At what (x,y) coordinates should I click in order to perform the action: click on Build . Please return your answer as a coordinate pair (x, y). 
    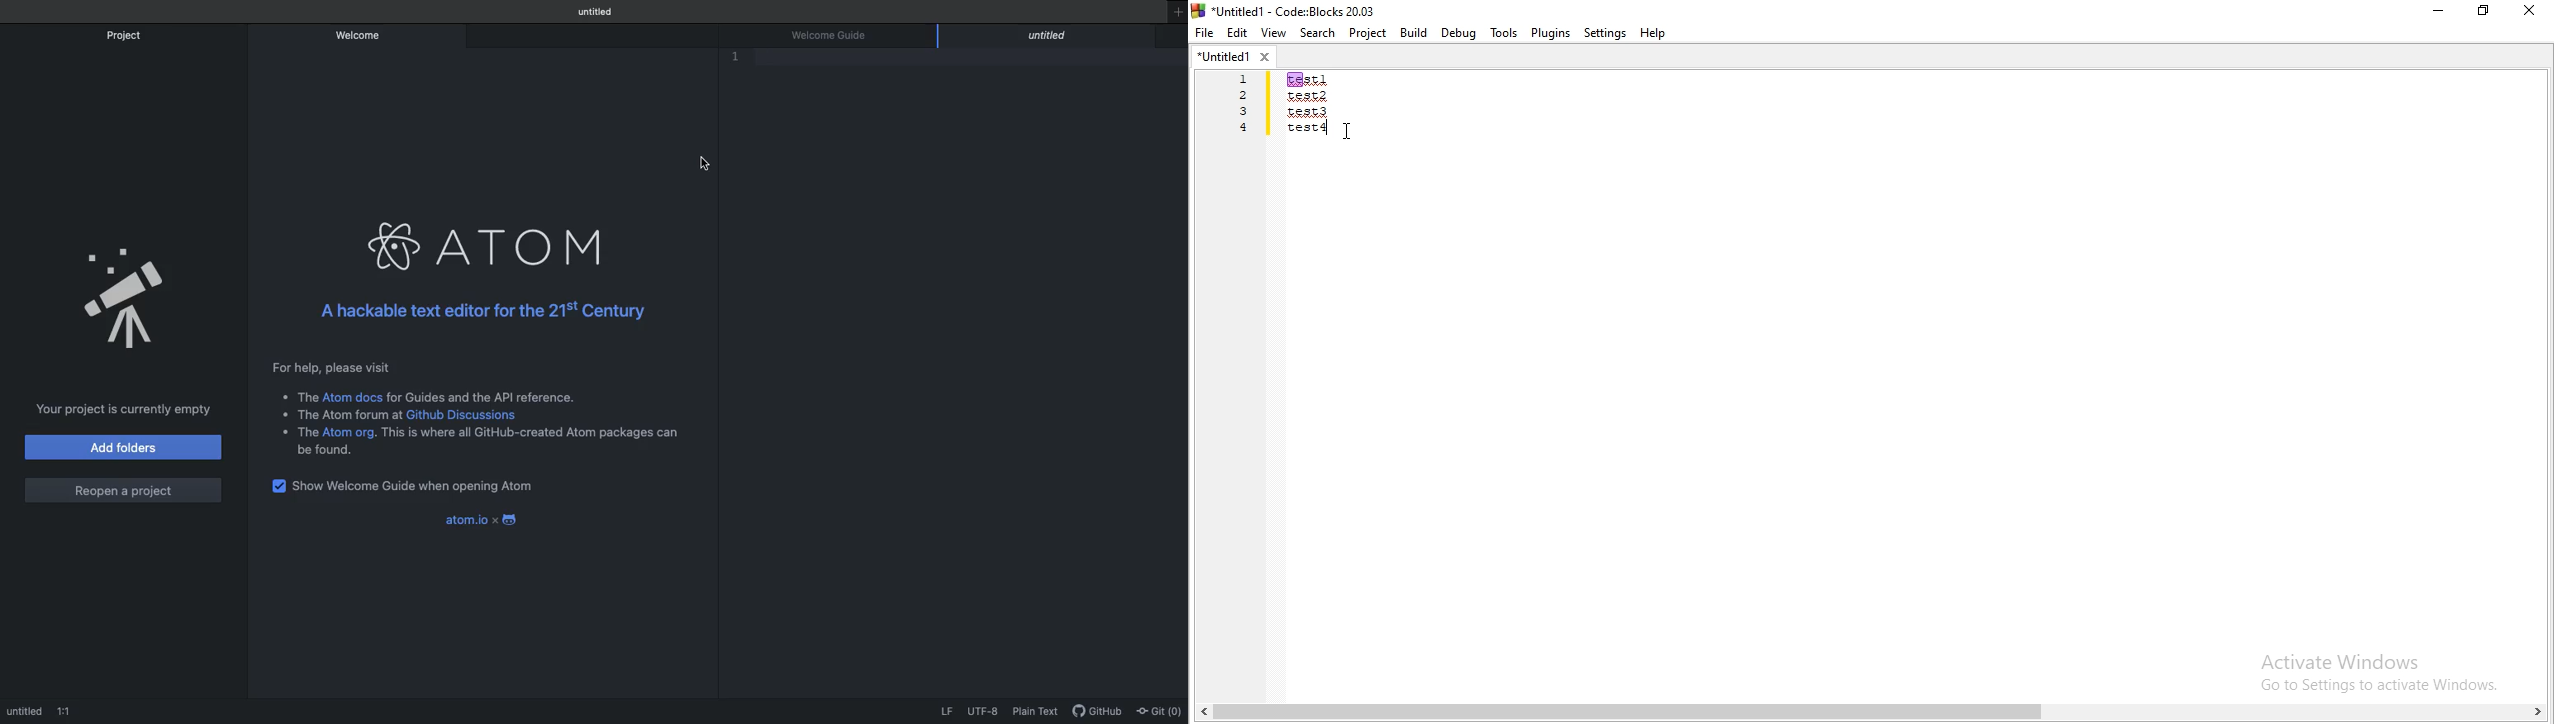
    Looking at the image, I should click on (1414, 32).